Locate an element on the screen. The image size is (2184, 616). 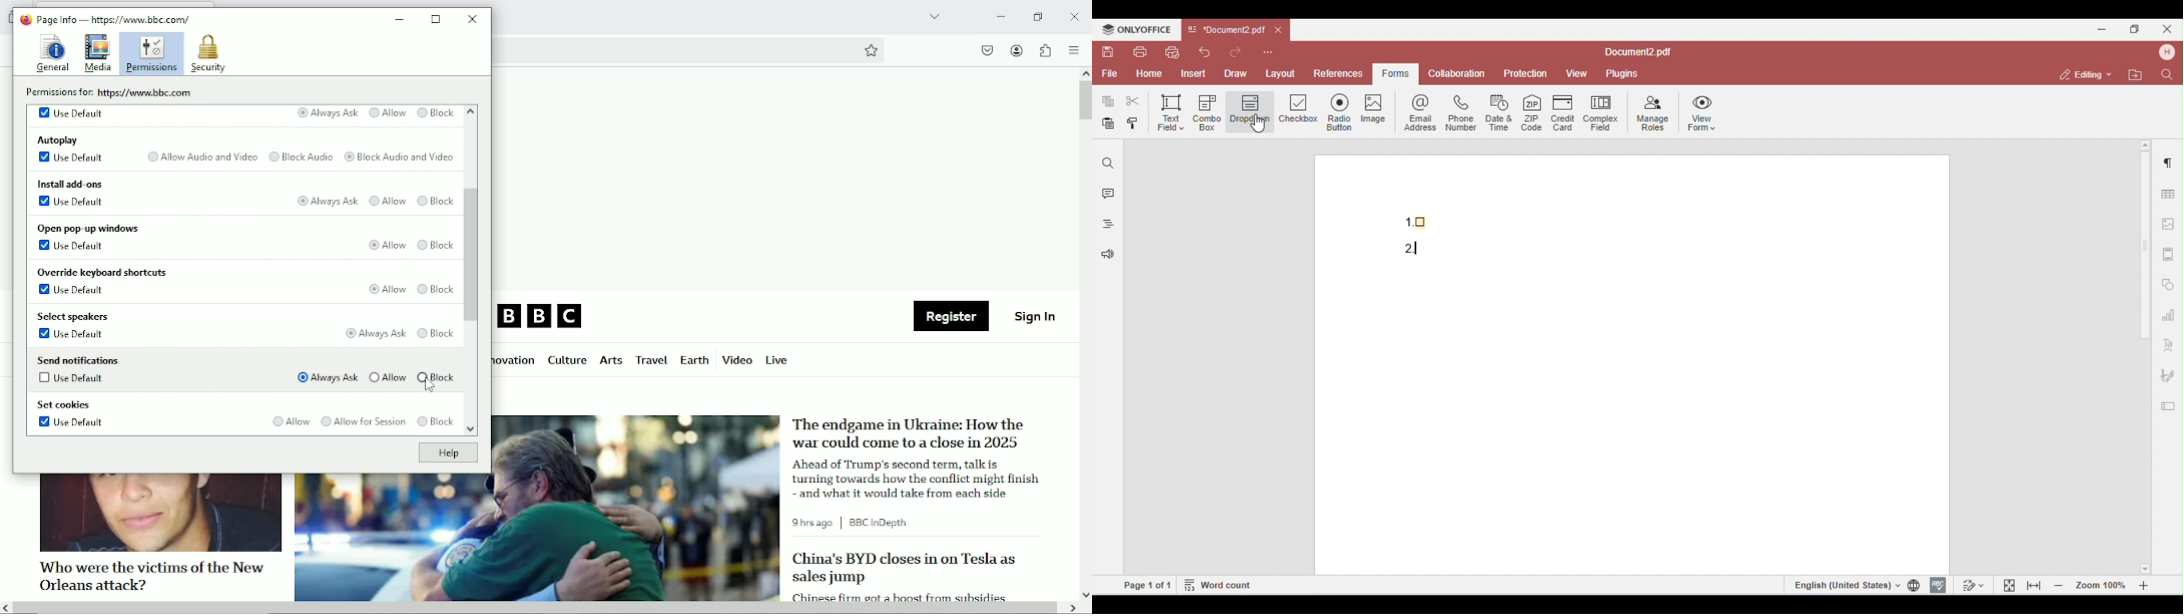
Block audio and video is located at coordinates (399, 158).